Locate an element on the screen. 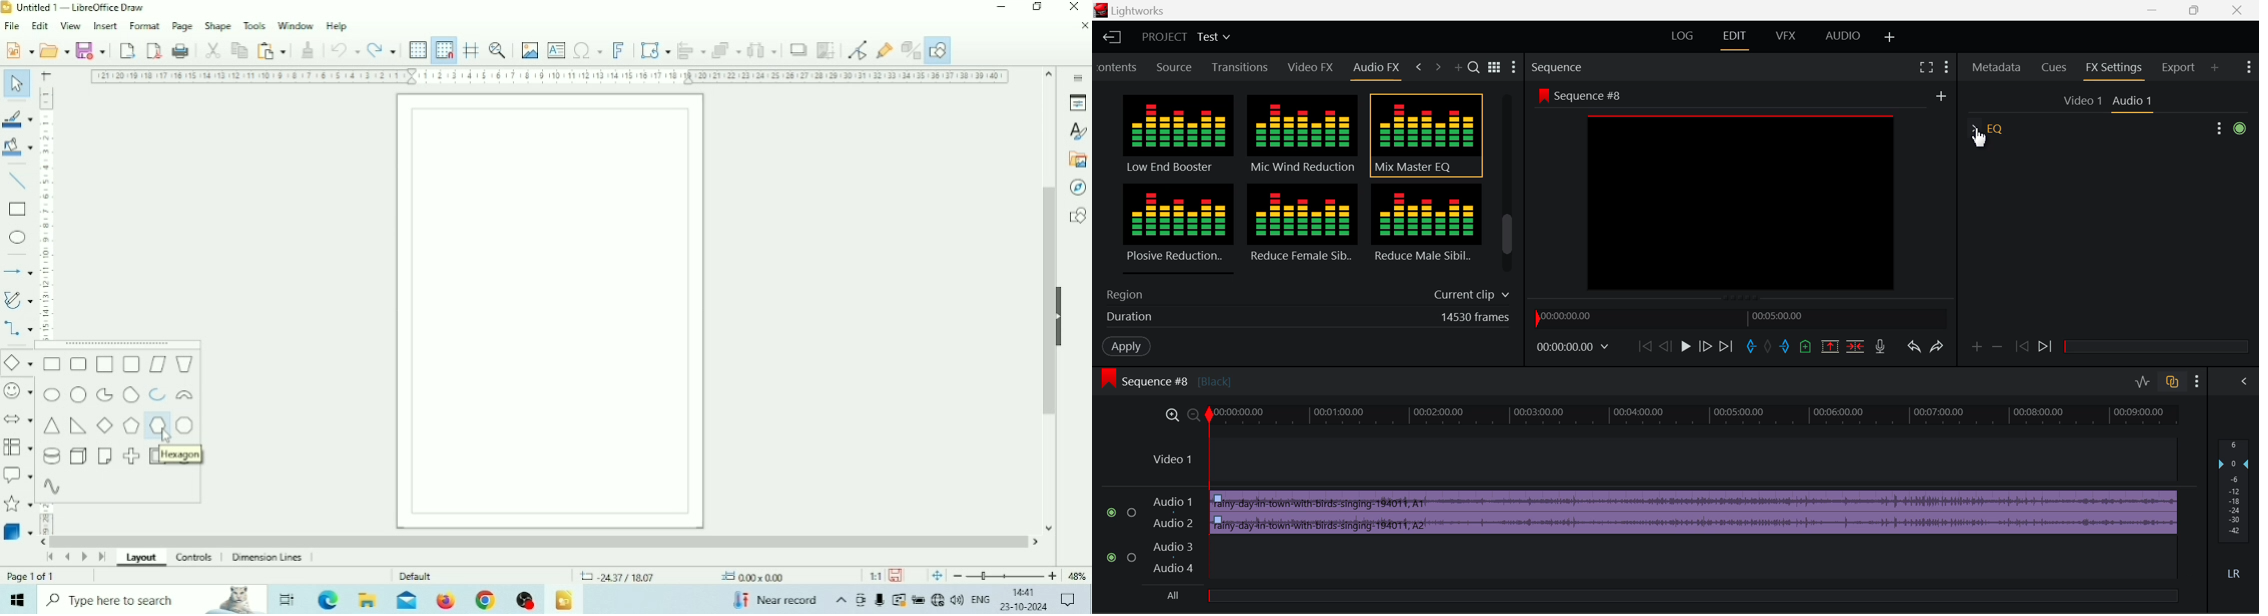 The height and width of the screenshot is (616, 2268). Remove Marked Section is located at coordinates (1828, 346).